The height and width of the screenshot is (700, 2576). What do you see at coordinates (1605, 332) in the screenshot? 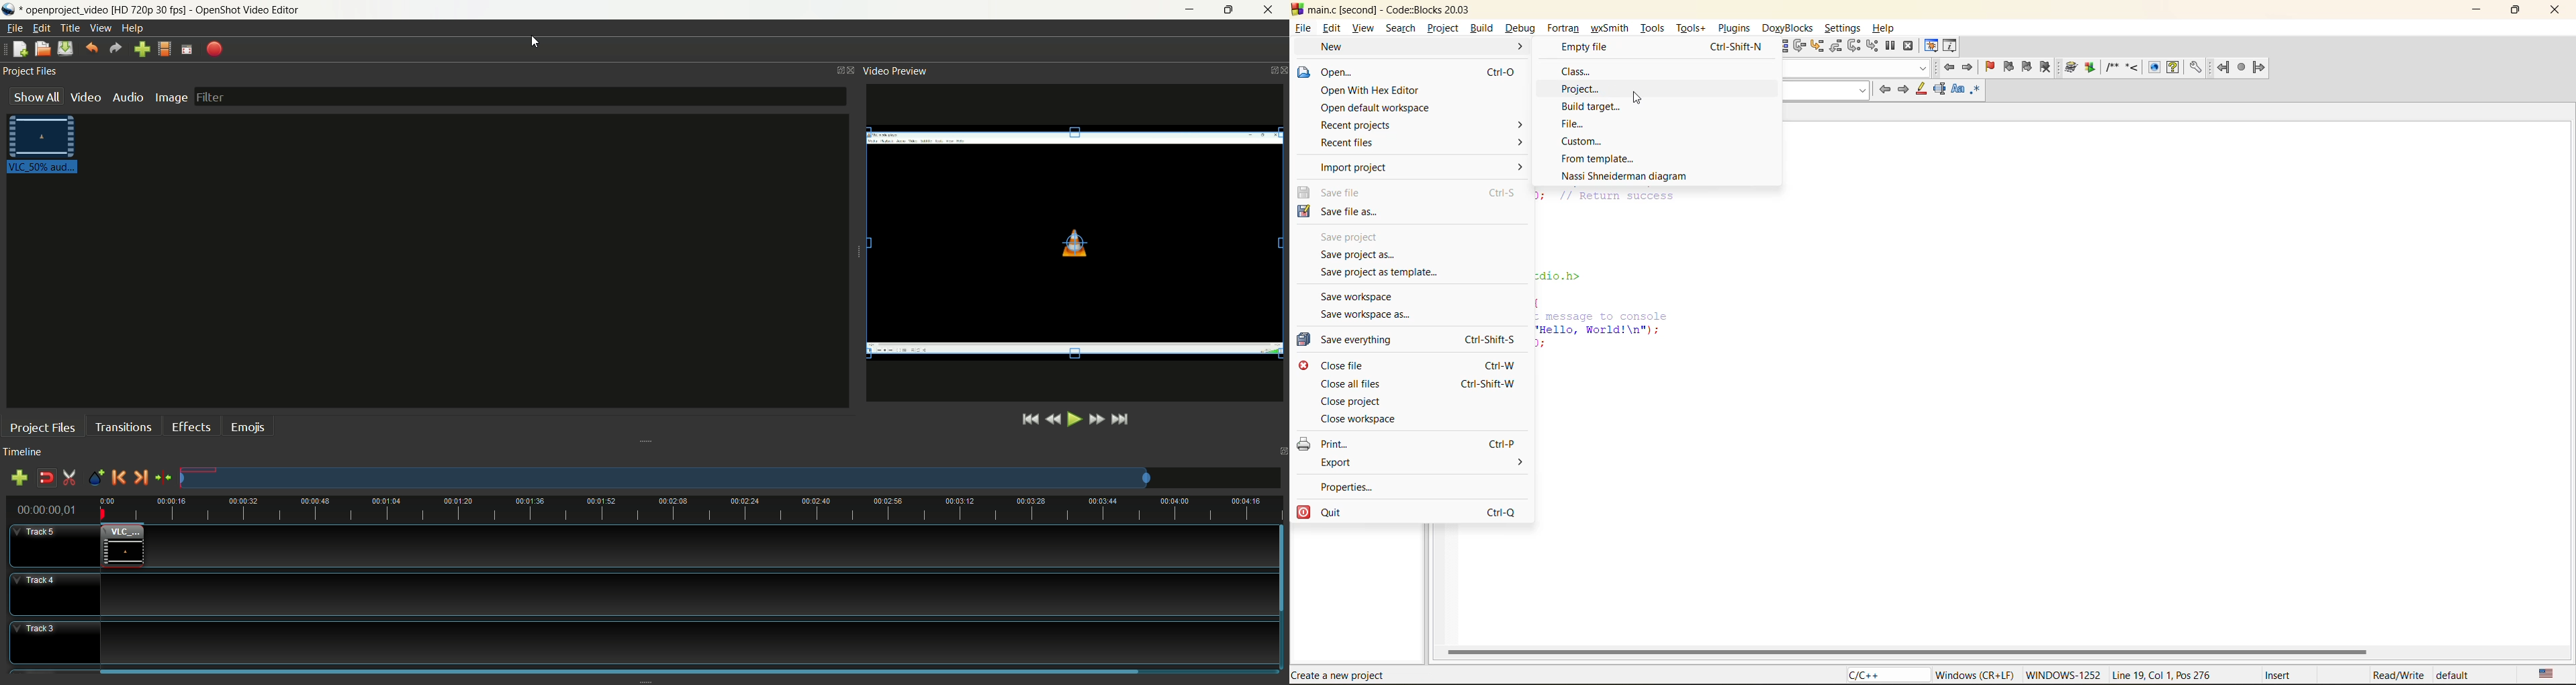
I see `. message to console
‘Hello, World!\n");
);` at bounding box center [1605, 332].